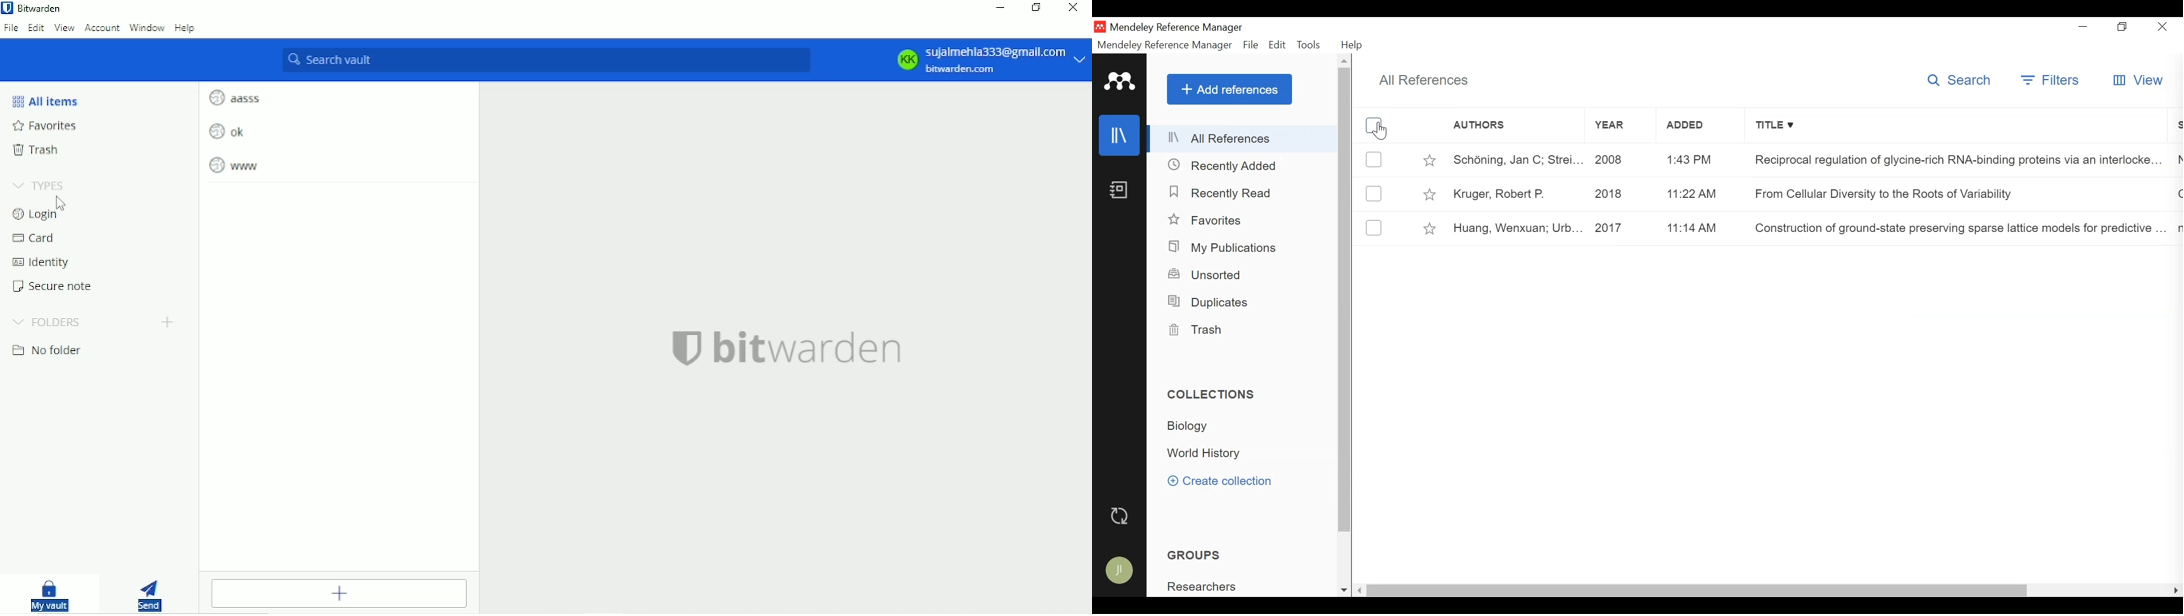 This screenshot has height=616, width=2184. What do you see at coordinates (1346, 301) in the screenshot?
I see `Vertical Scroll bar` at bounding box center [1346, 301].